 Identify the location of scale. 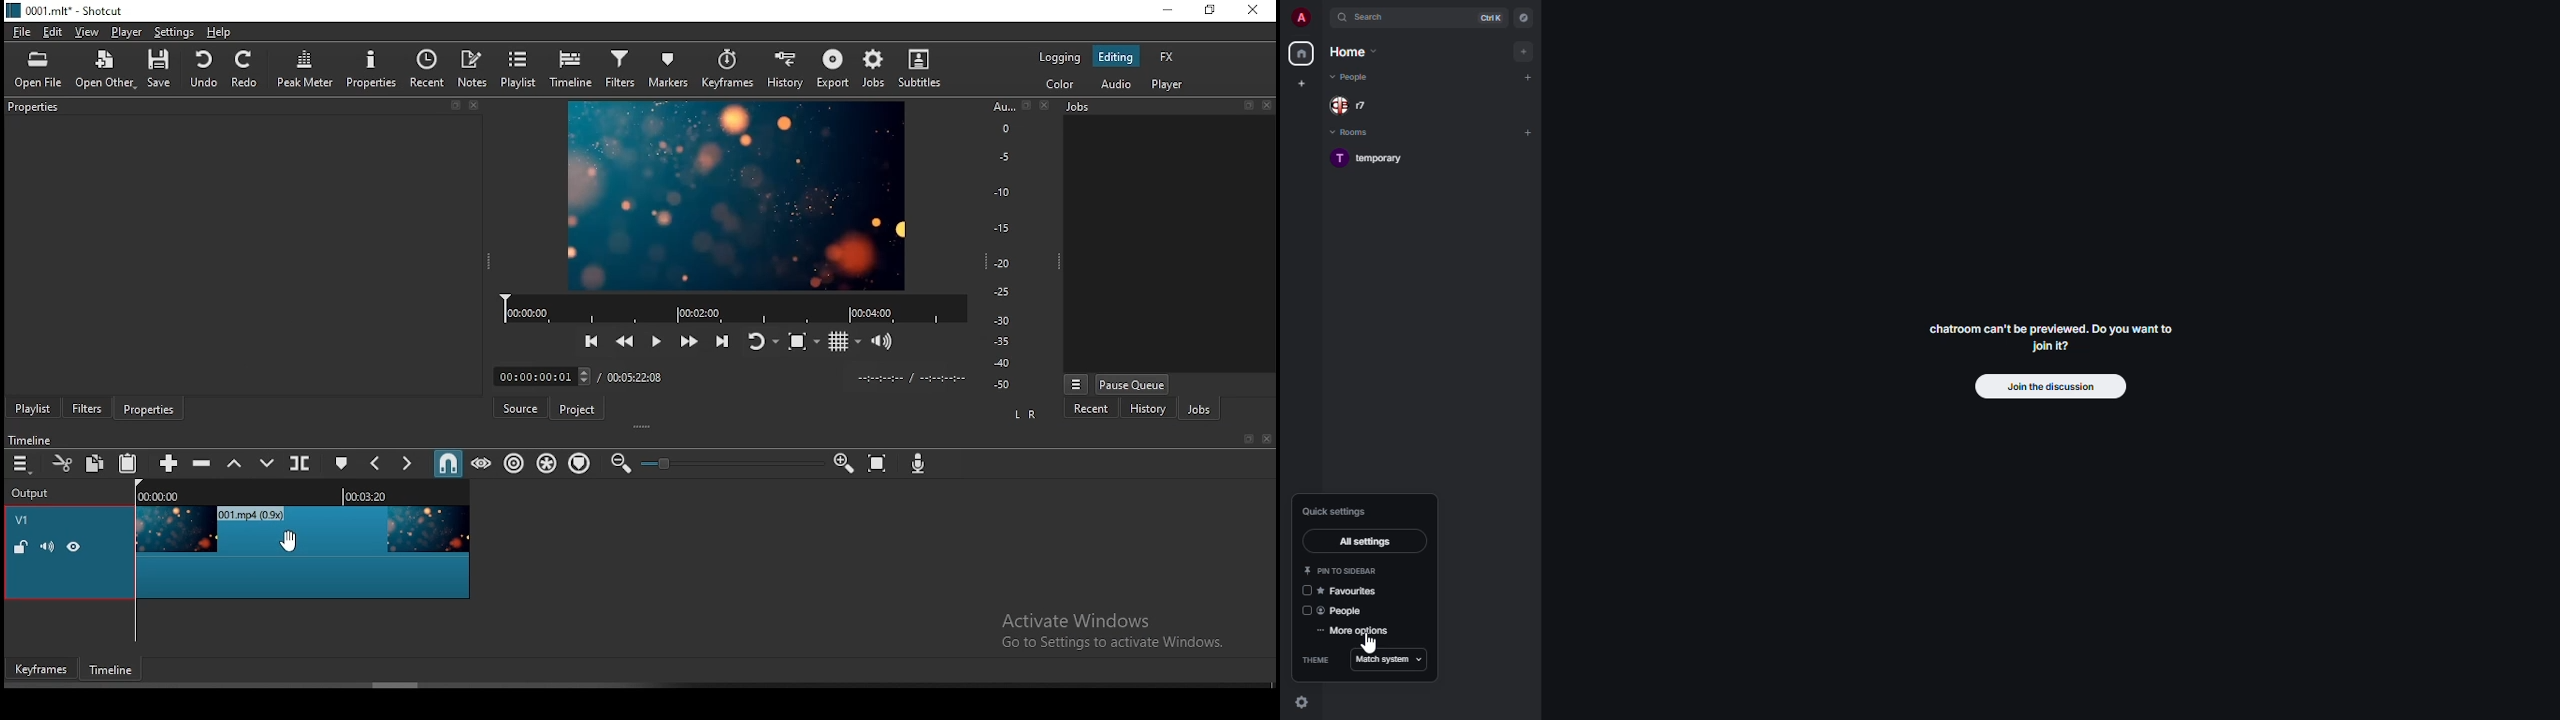
(1001, 246).